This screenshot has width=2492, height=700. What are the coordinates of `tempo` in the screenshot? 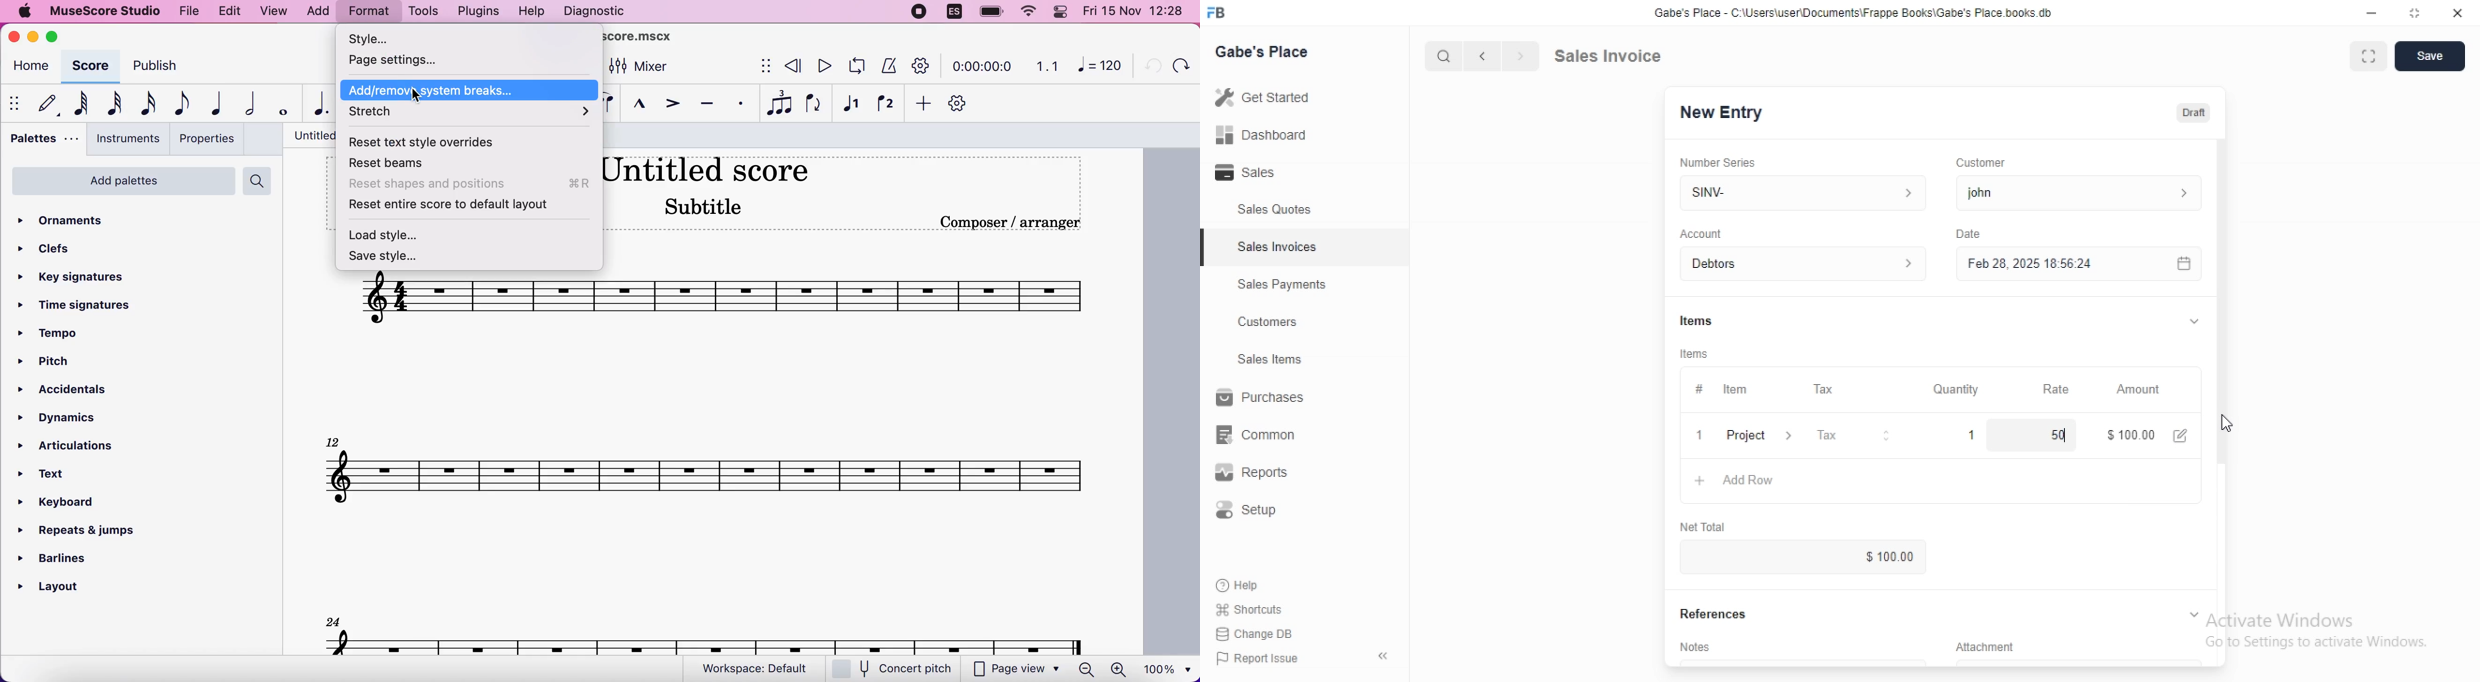 It's located at (57, 334).